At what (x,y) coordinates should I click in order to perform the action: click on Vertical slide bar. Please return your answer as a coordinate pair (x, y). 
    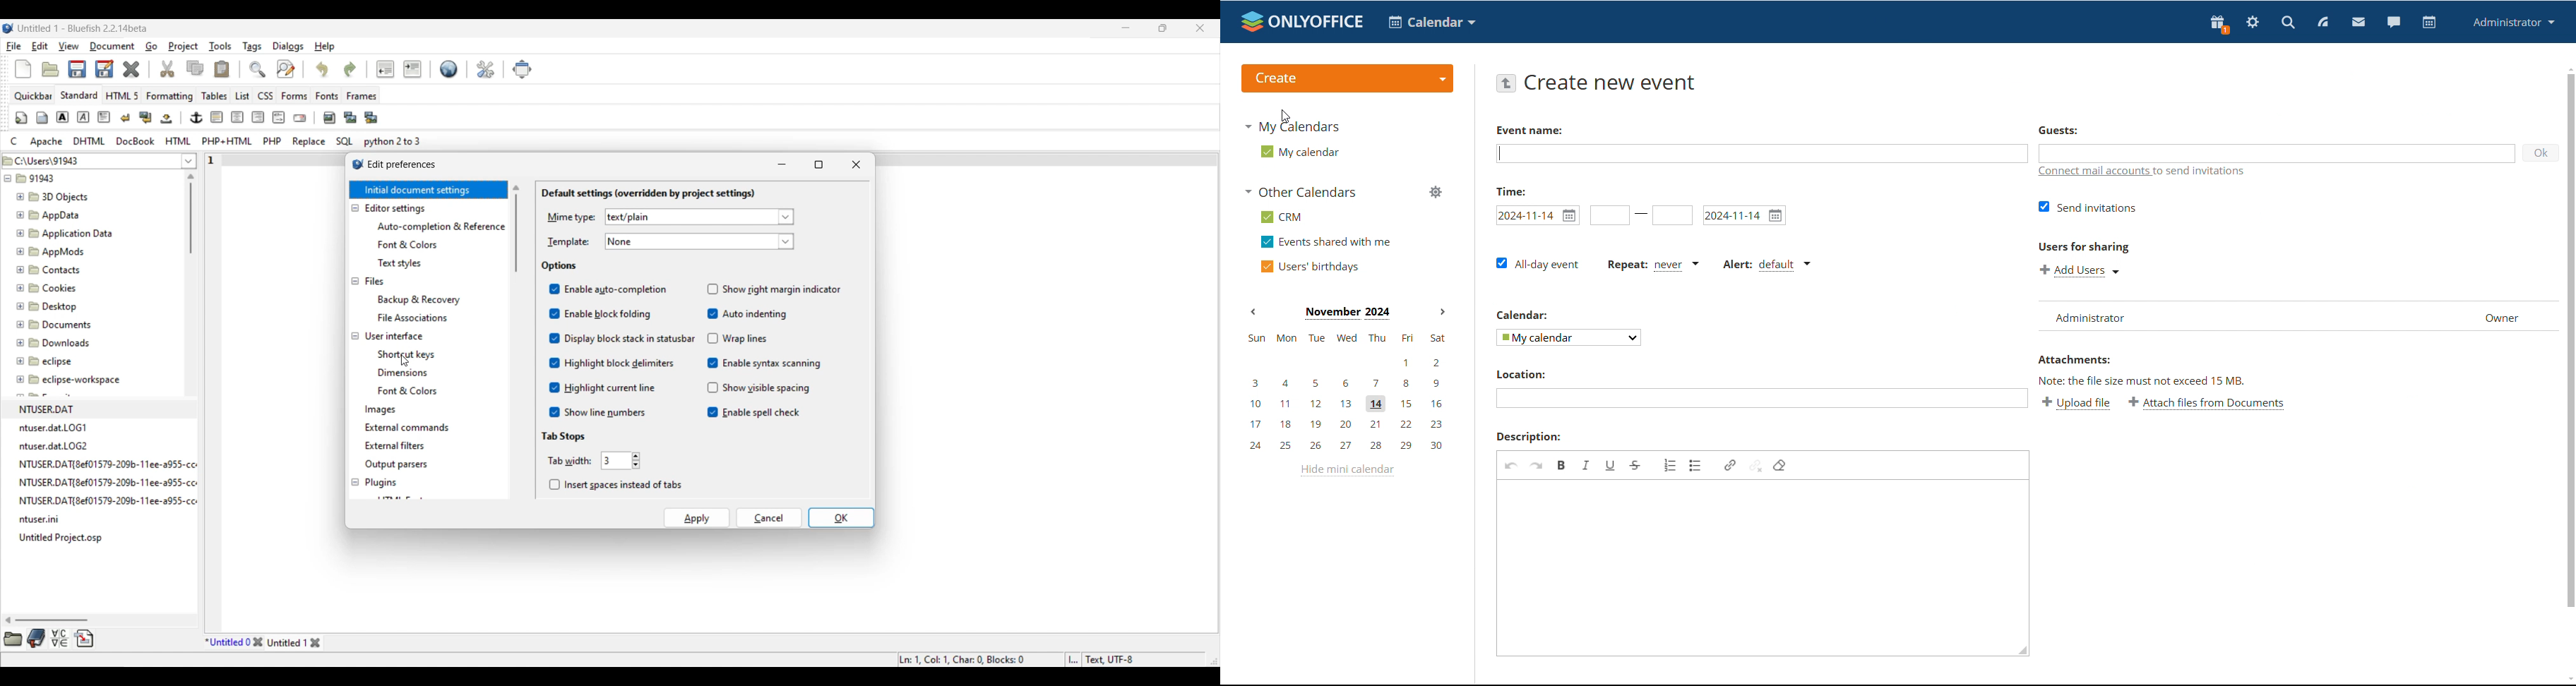
    Looking at the image, I should click on (191, 213).